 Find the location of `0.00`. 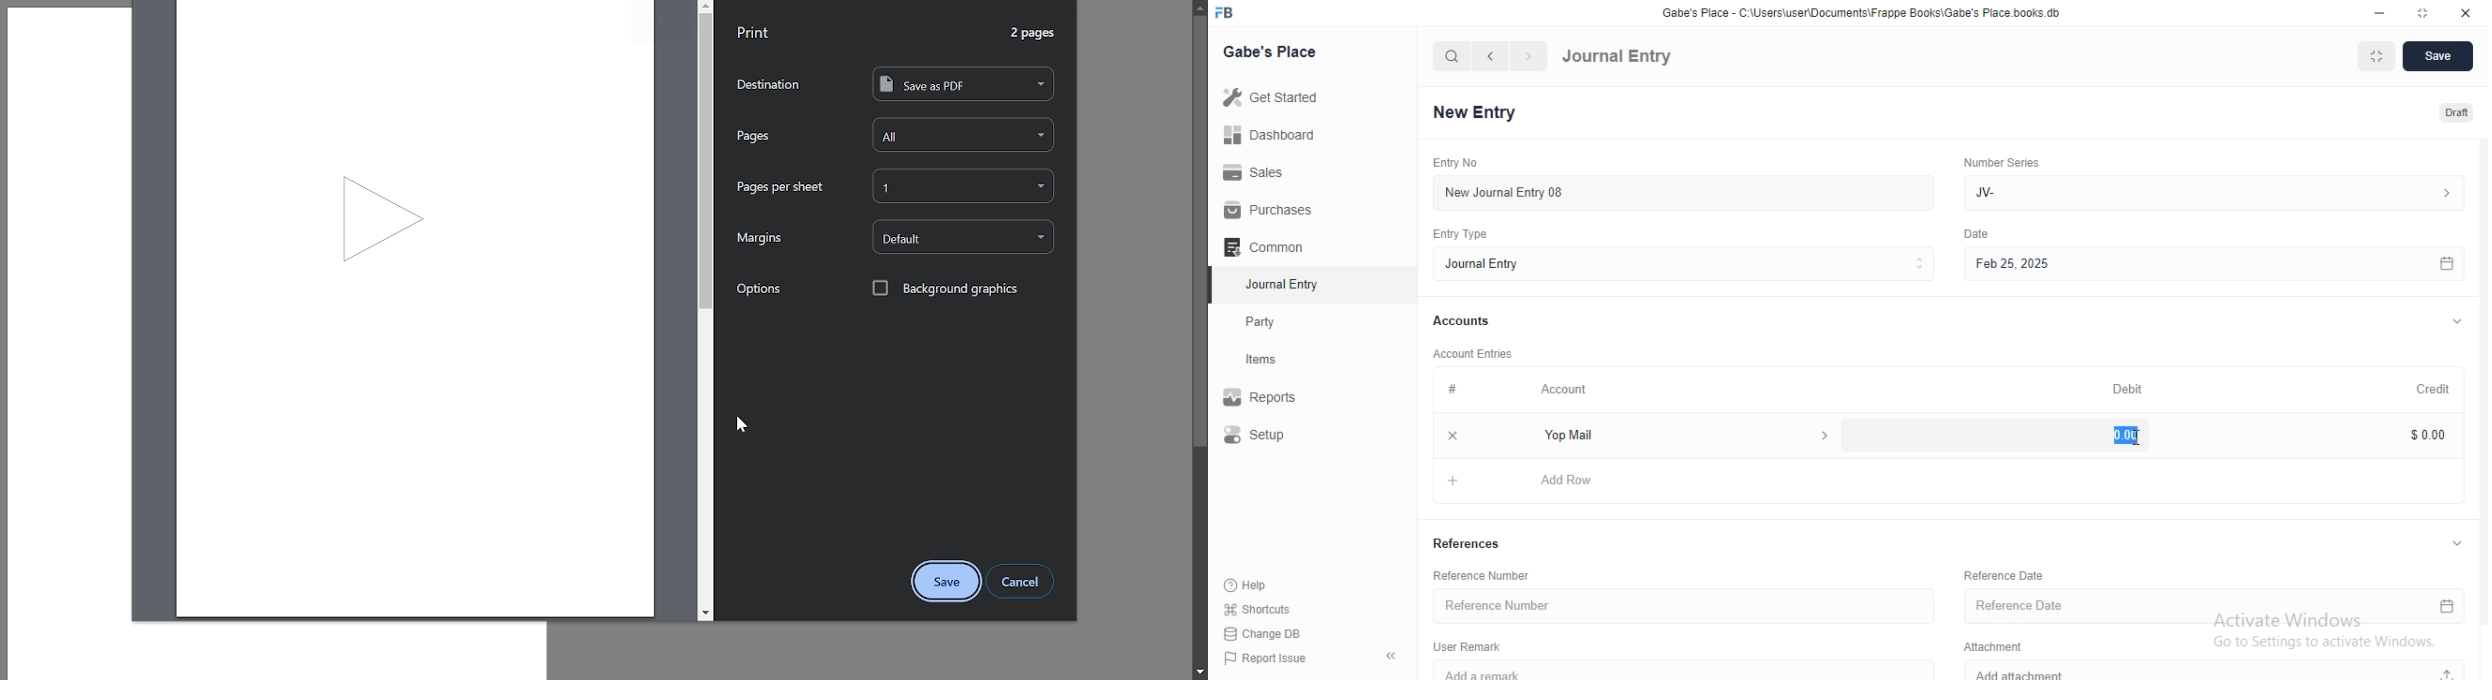

0.00 is located at coordinates (2119, 435).